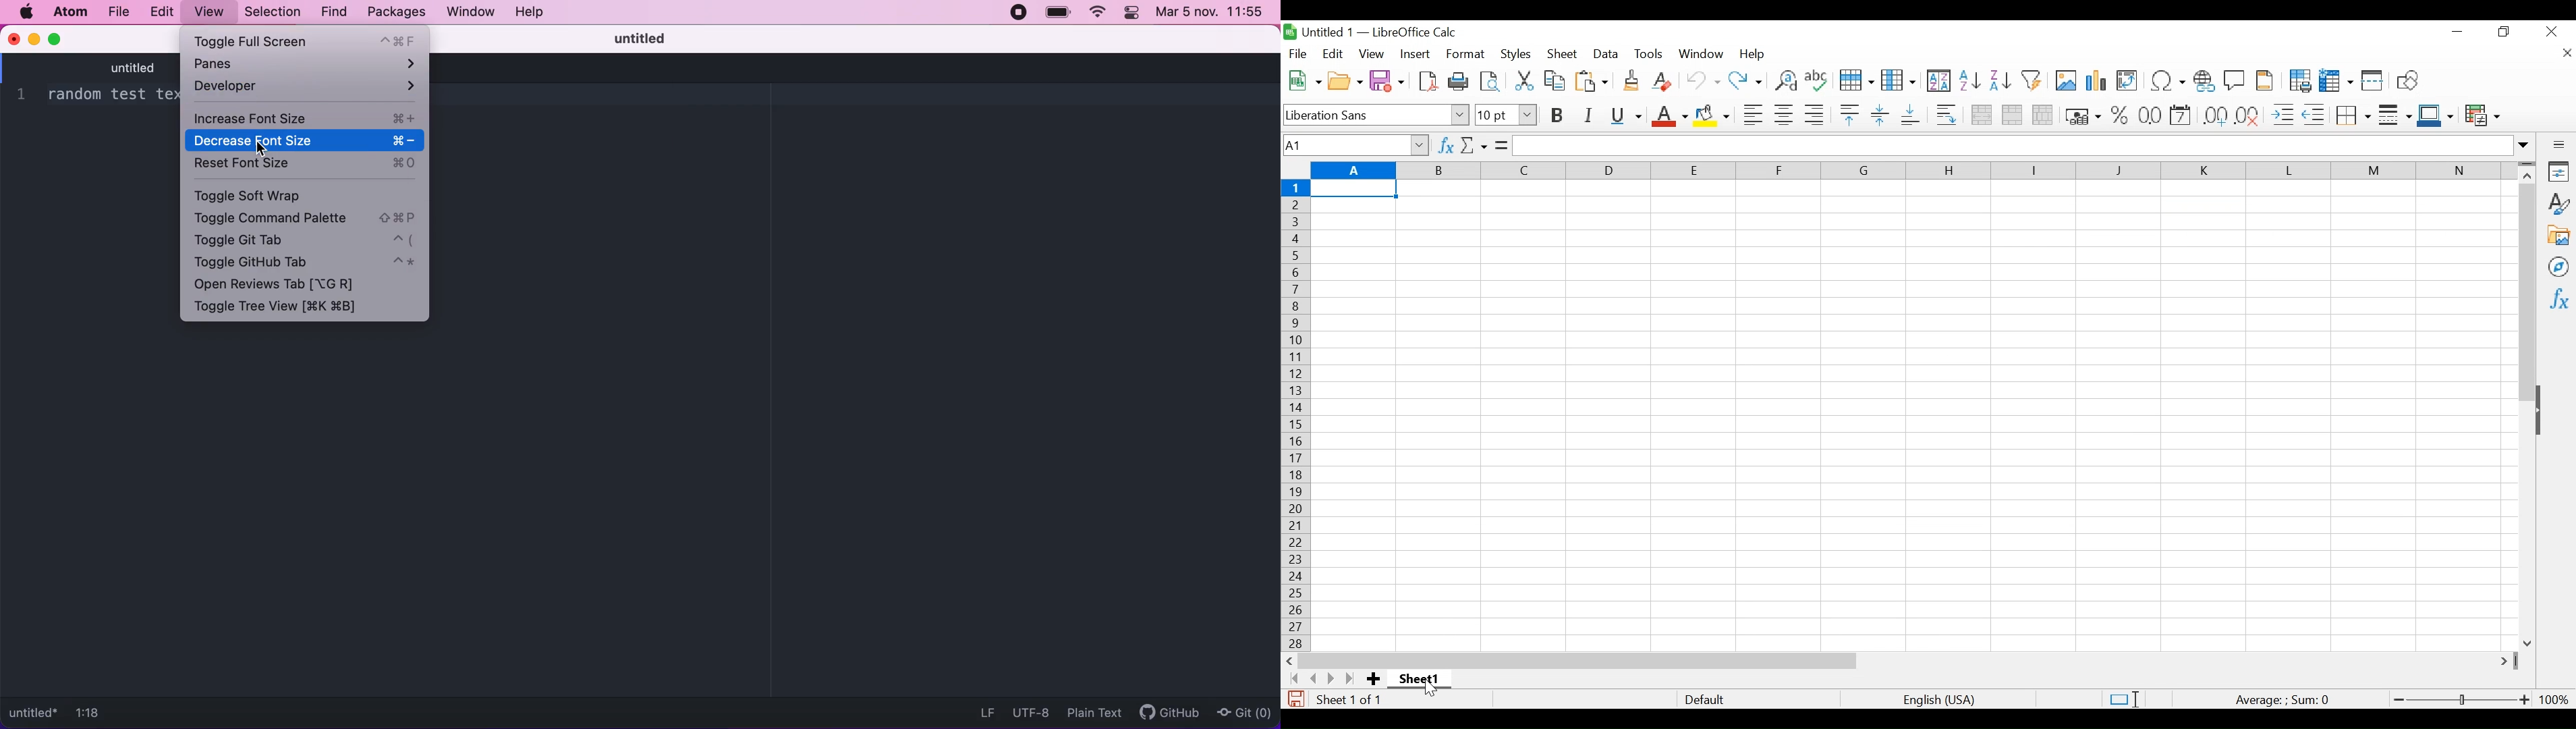 Image resolution: width=2576 pixels, height=756 pixels. What do you see at coordinates (1376, 114) in the screenshot?
I see `Font Name` at bounding box center [1376, 114].